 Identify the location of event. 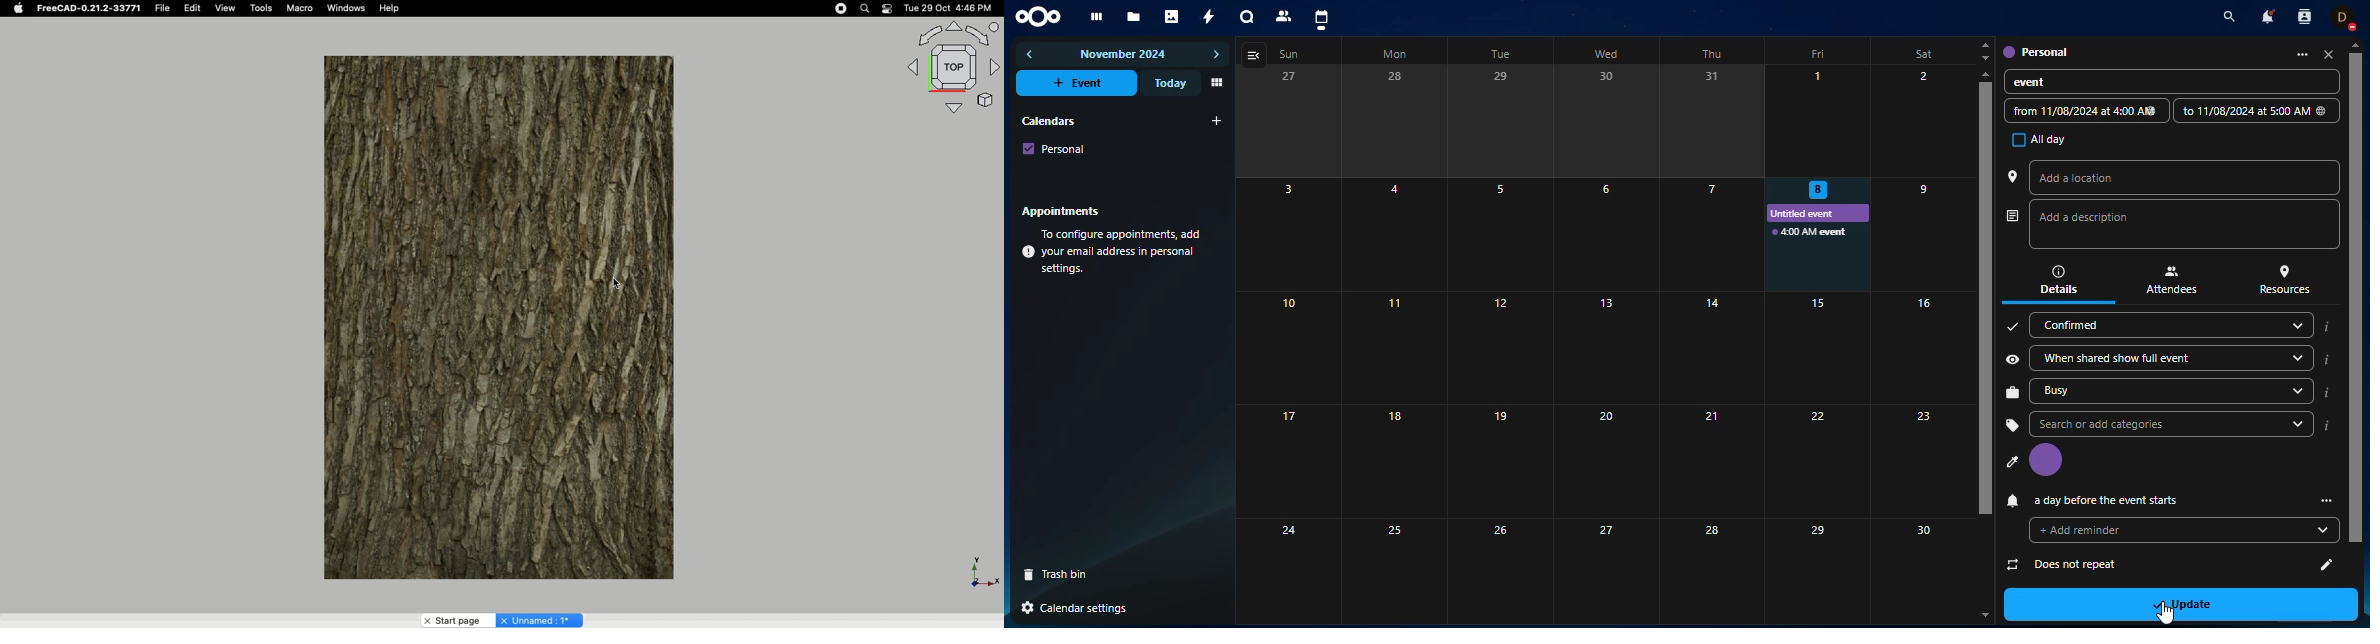
(1079, 83).